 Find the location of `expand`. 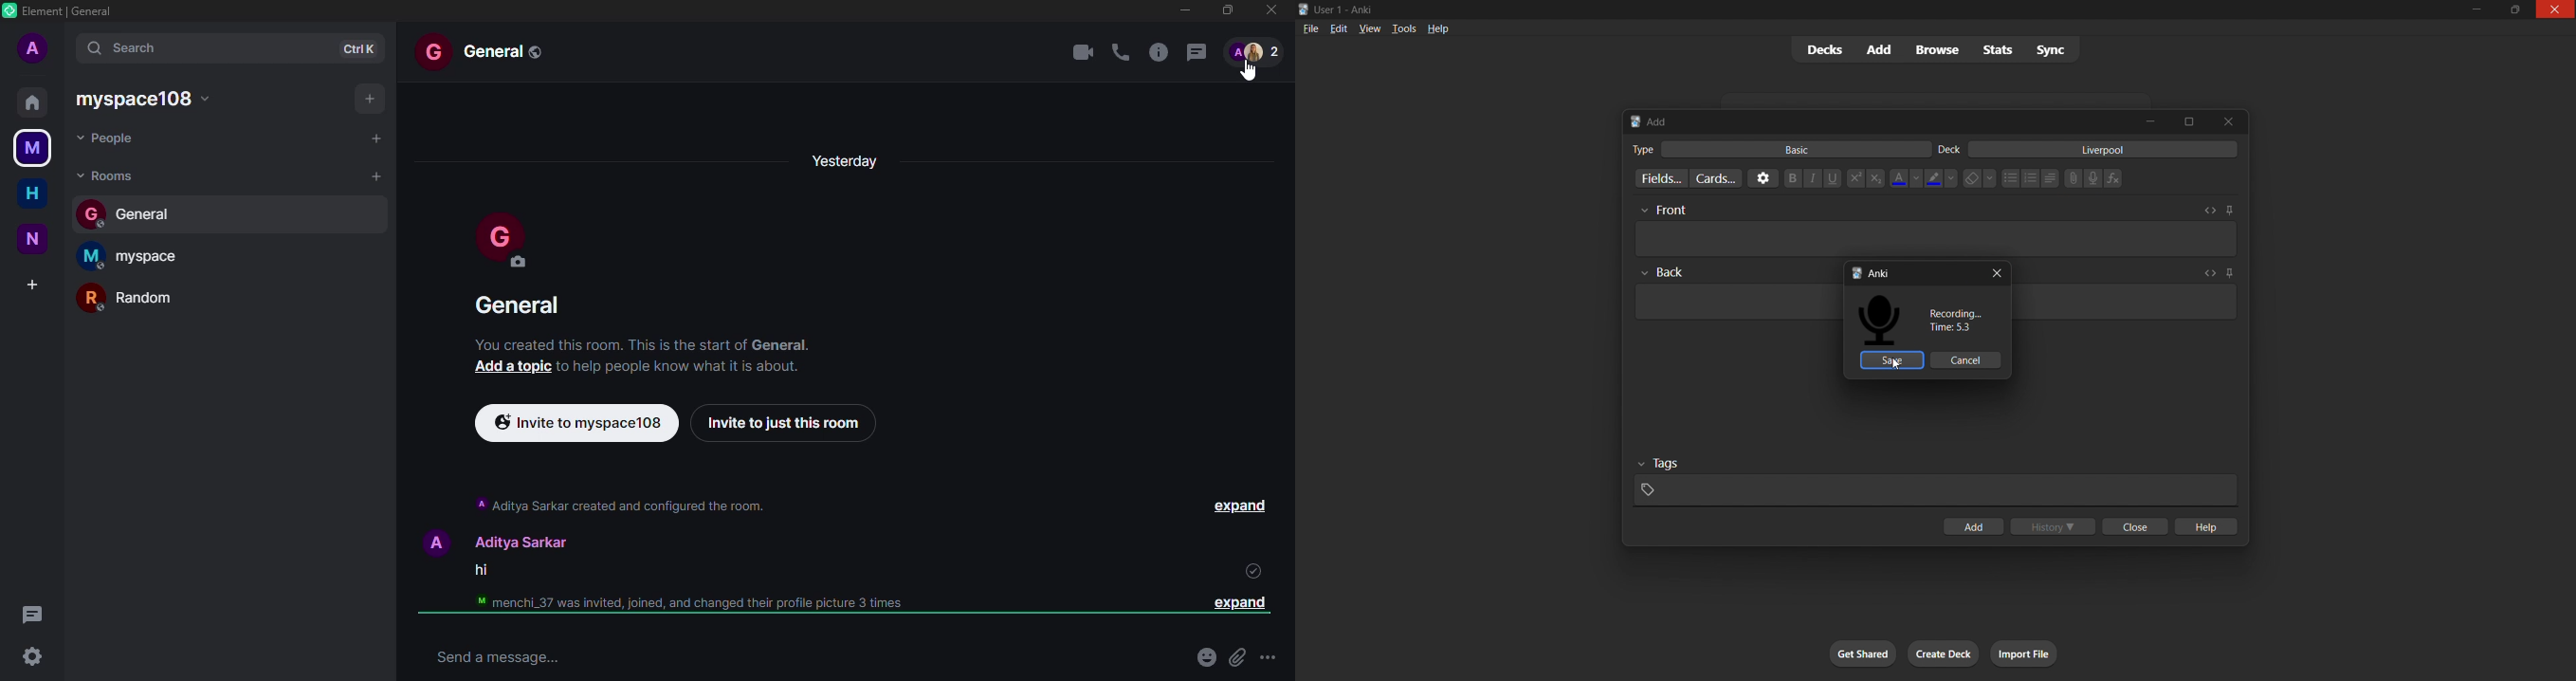

expand is located at coordinates (1244, 506).